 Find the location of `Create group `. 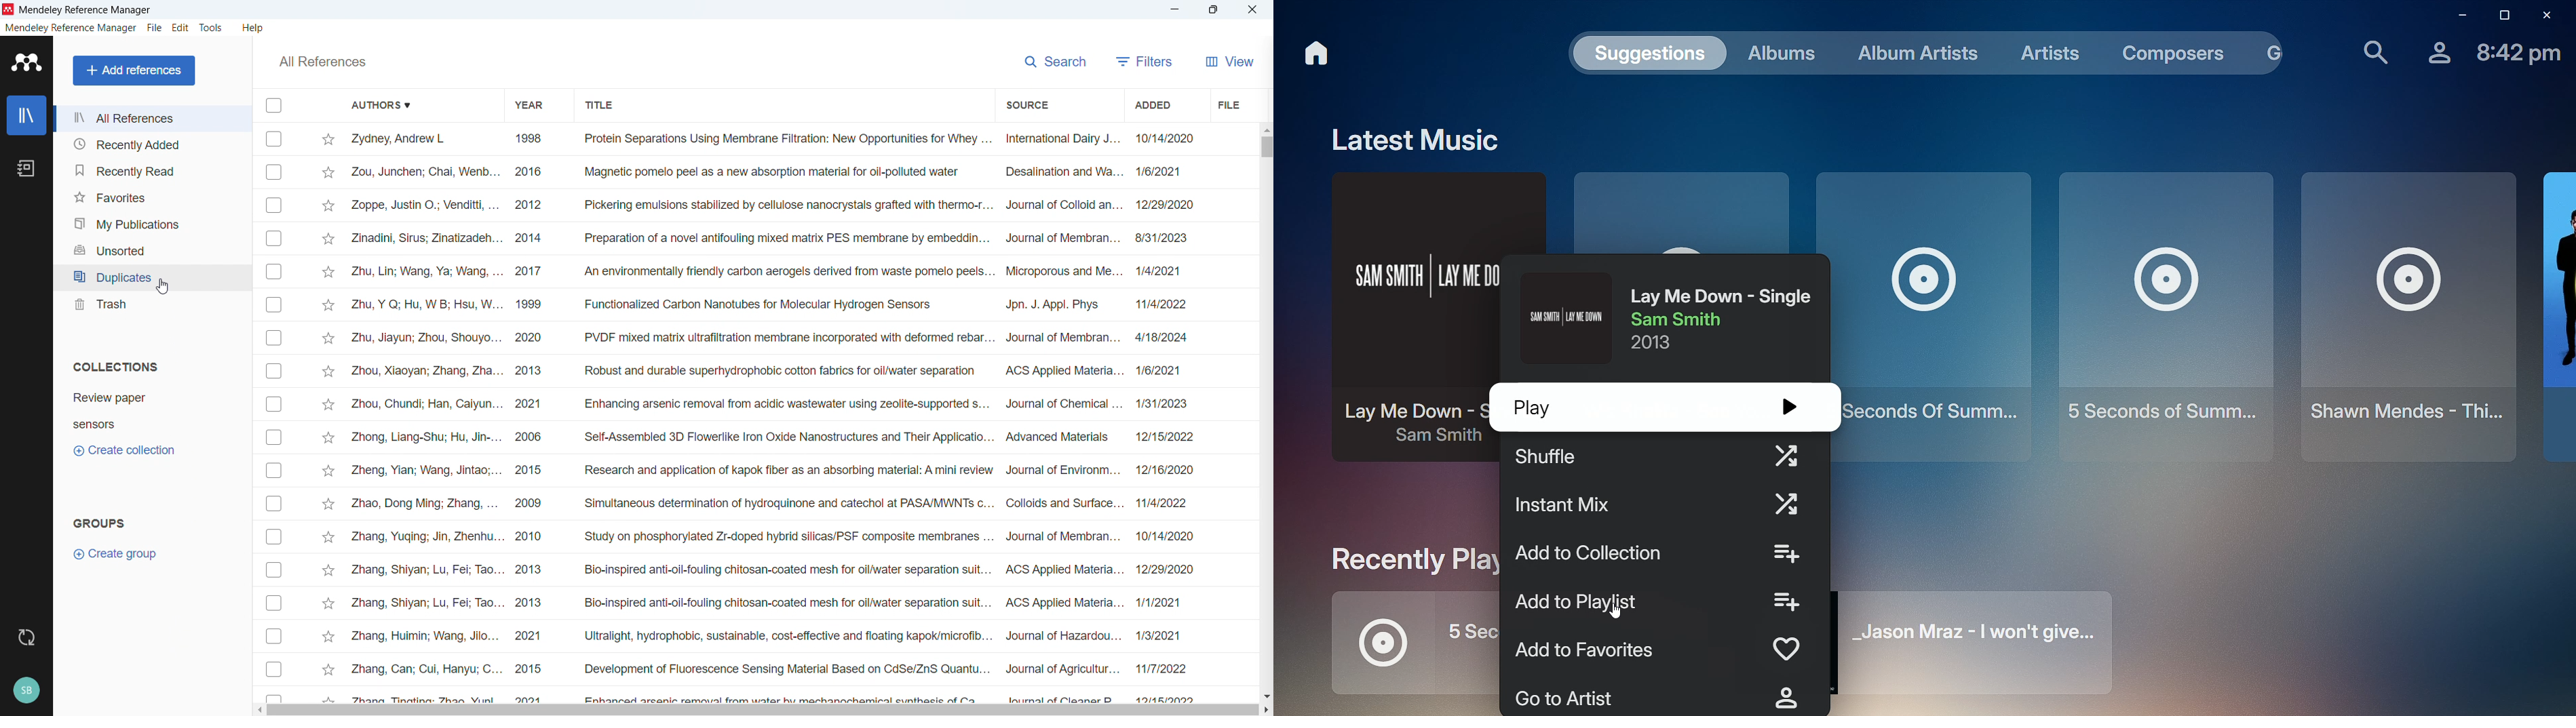

Create group  is located at coordinates (117, 556).